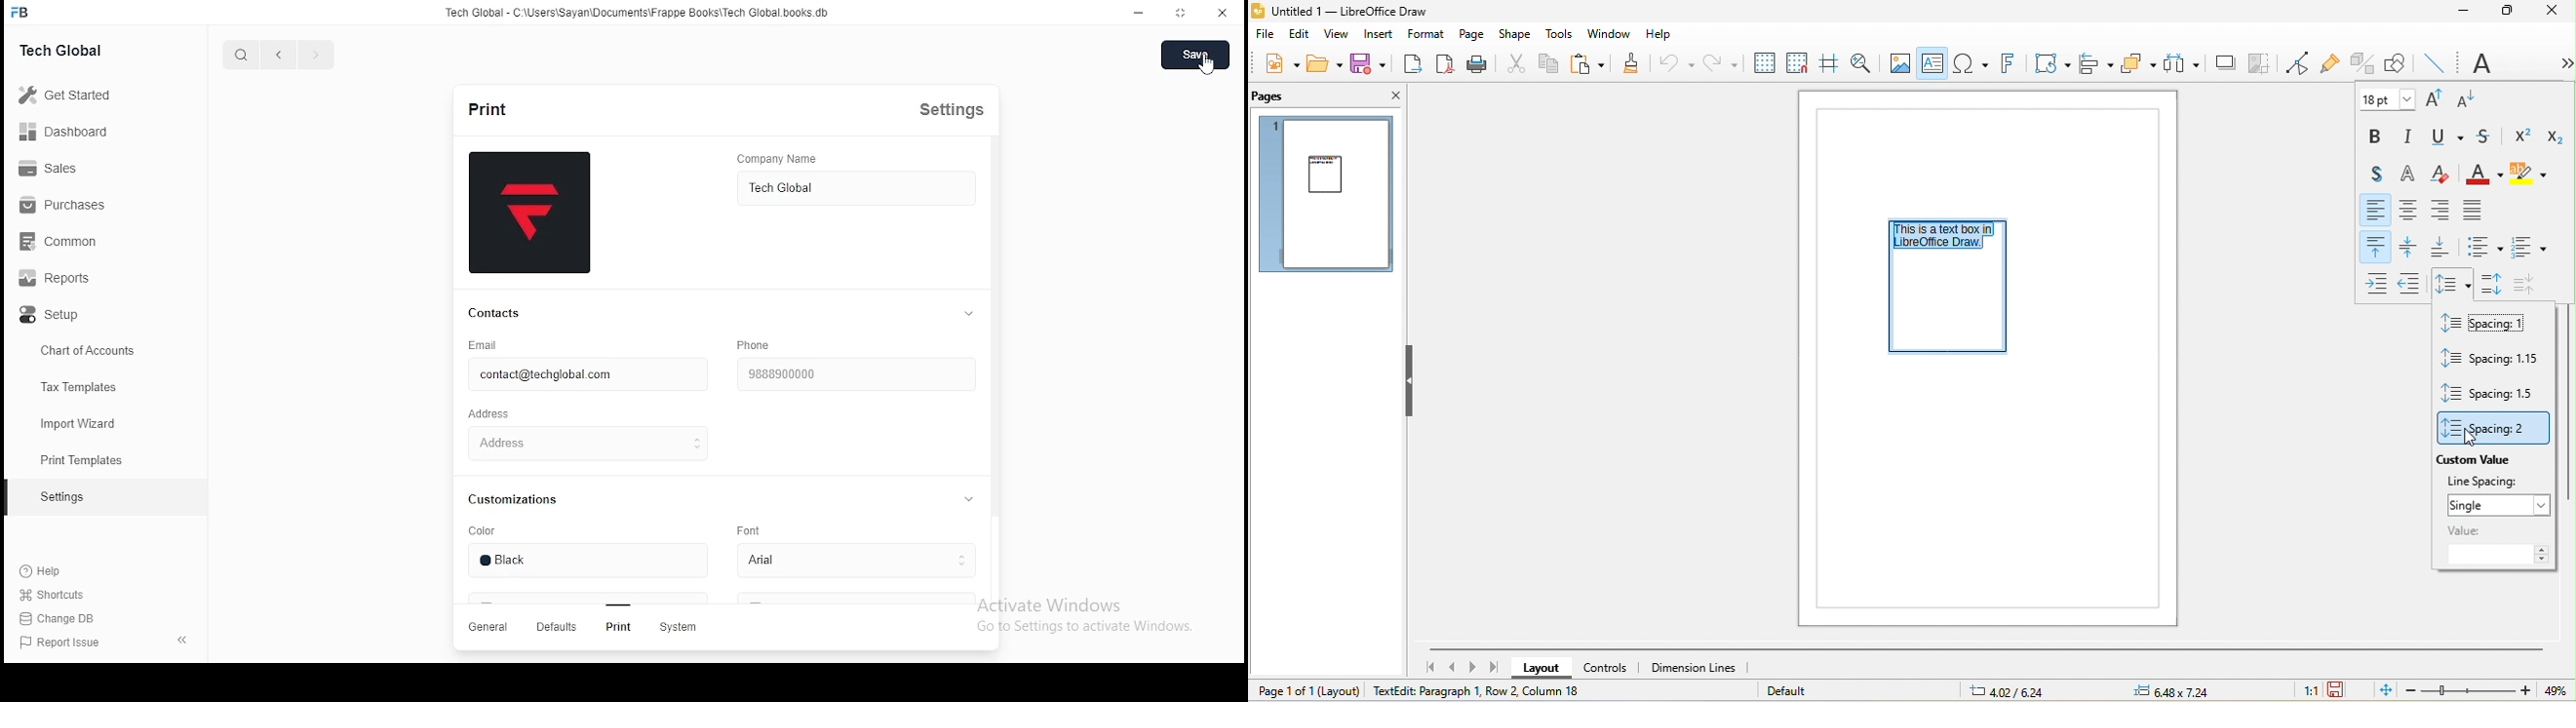 Image resolution: width=2576 pixels, height=728 pixels. Describe the element at coordinates (749, 530) in the screenshot. I see `Font` at that location.